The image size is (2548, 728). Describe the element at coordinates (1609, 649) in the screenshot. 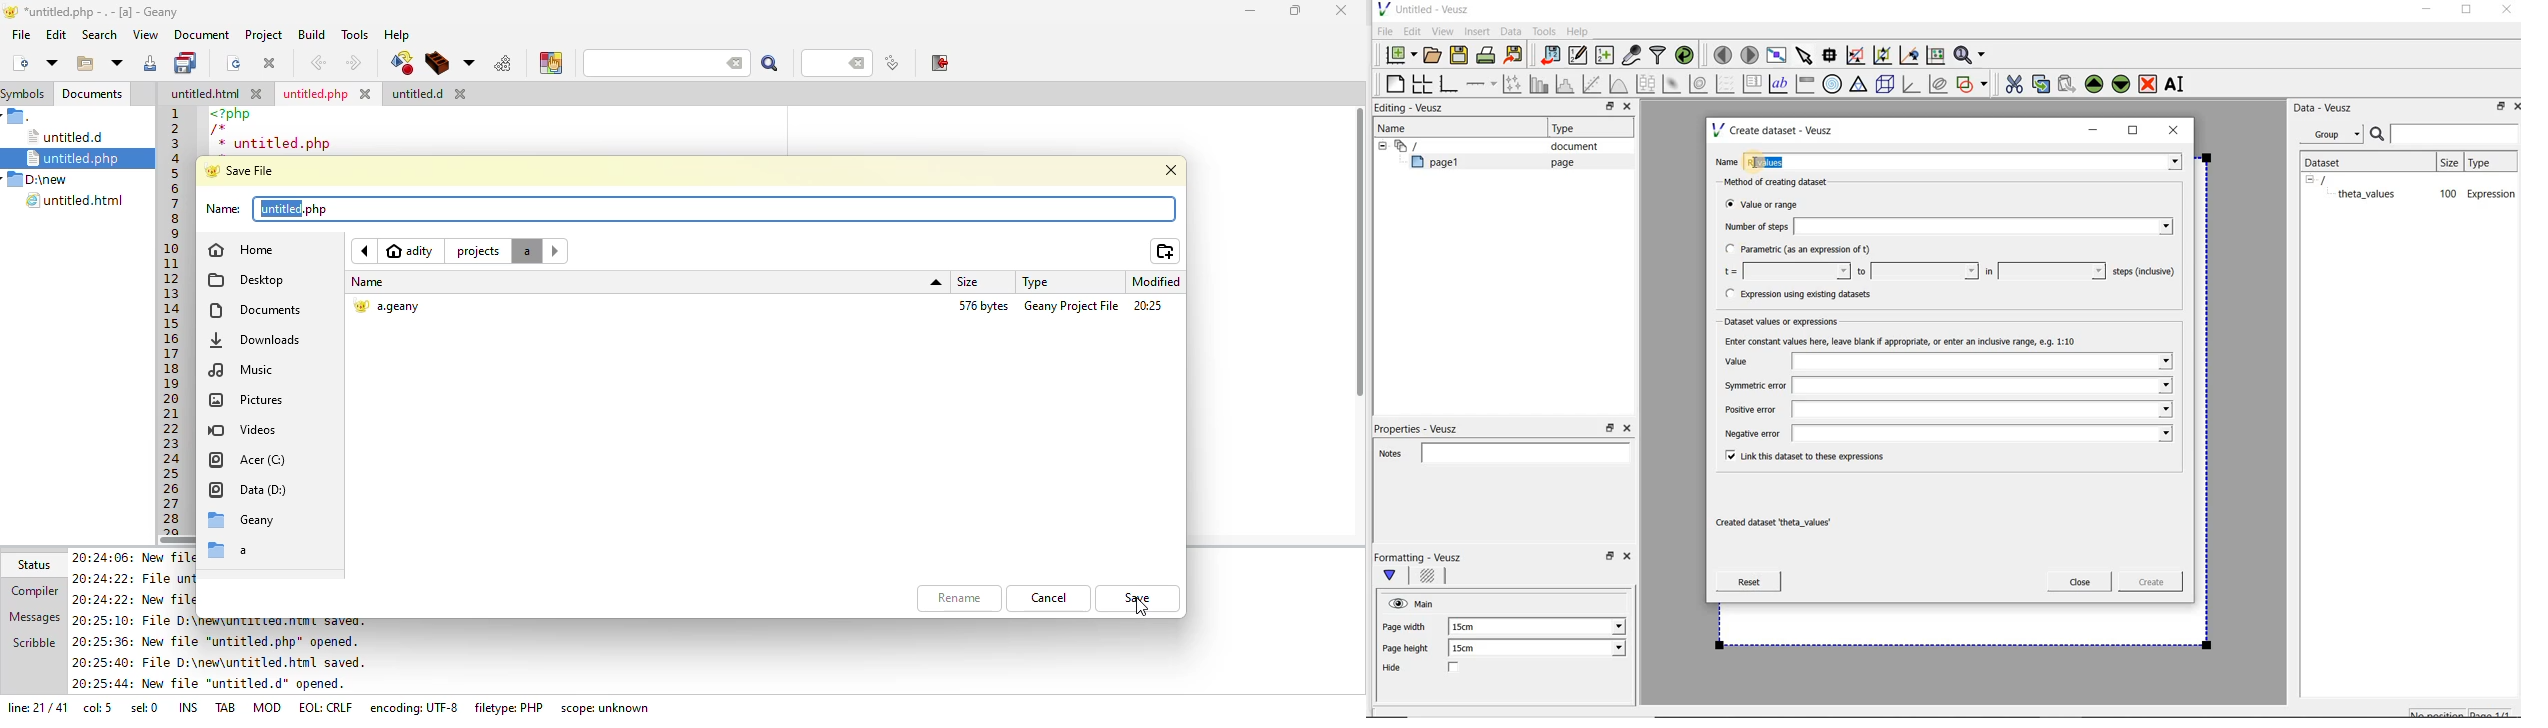

I see `Page height dropdown` at that location.